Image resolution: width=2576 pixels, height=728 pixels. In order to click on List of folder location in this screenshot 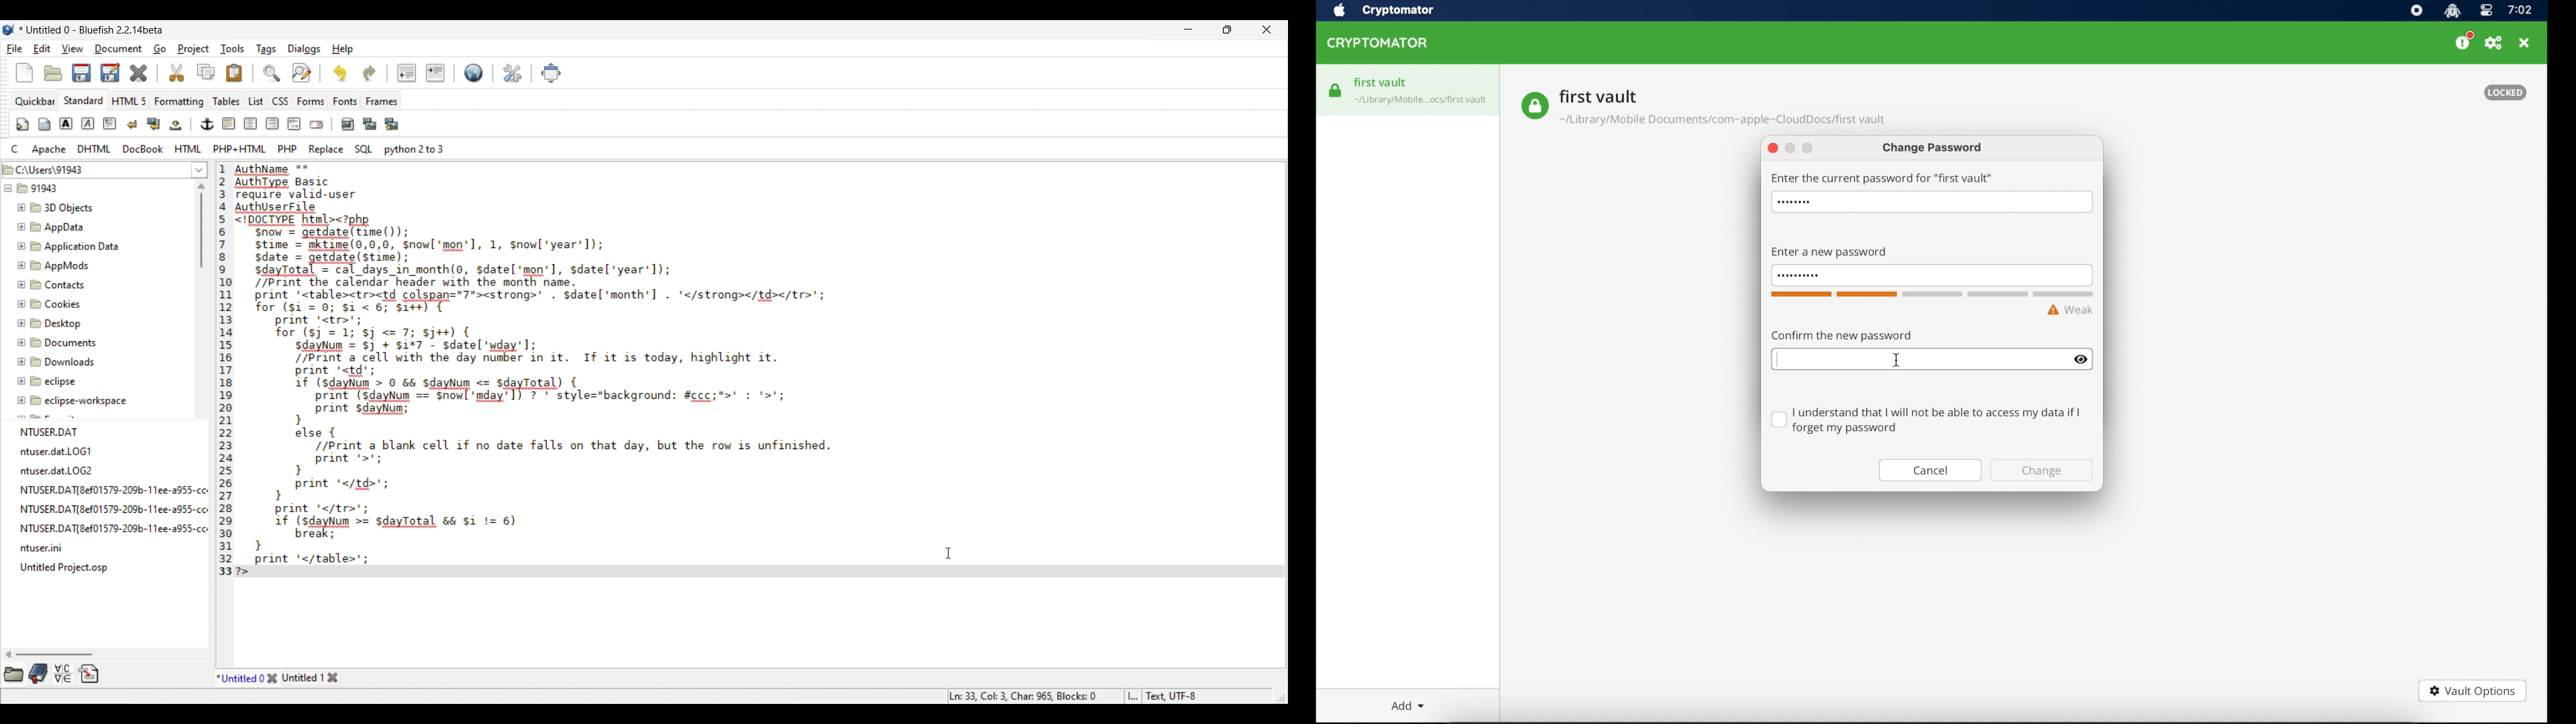, I will do `click(199, 170)`.